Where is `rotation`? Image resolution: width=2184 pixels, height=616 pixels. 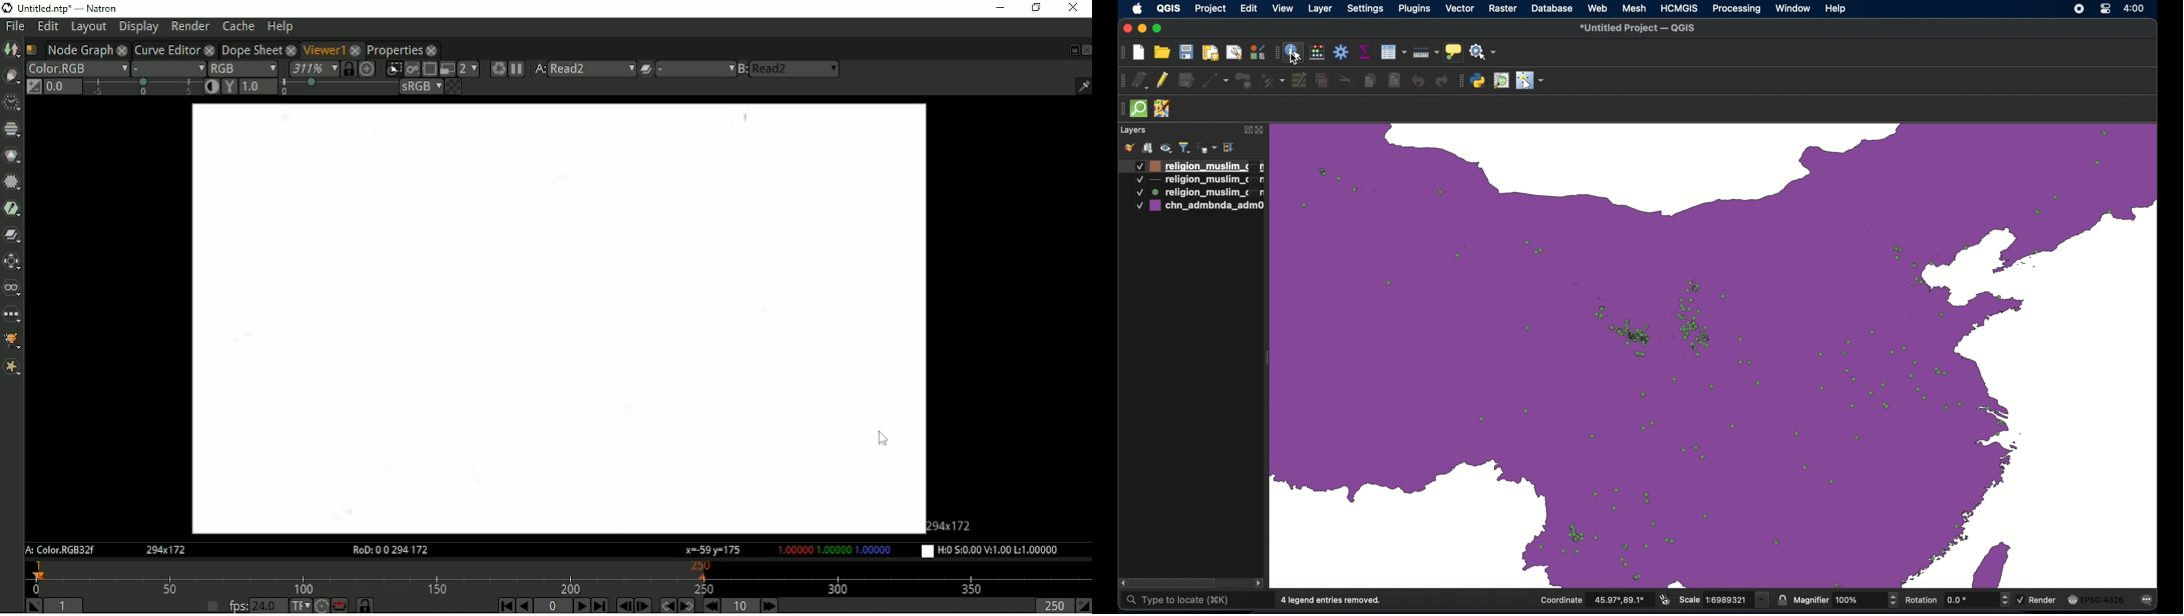
rotation is located at coordinates (1957, 599).